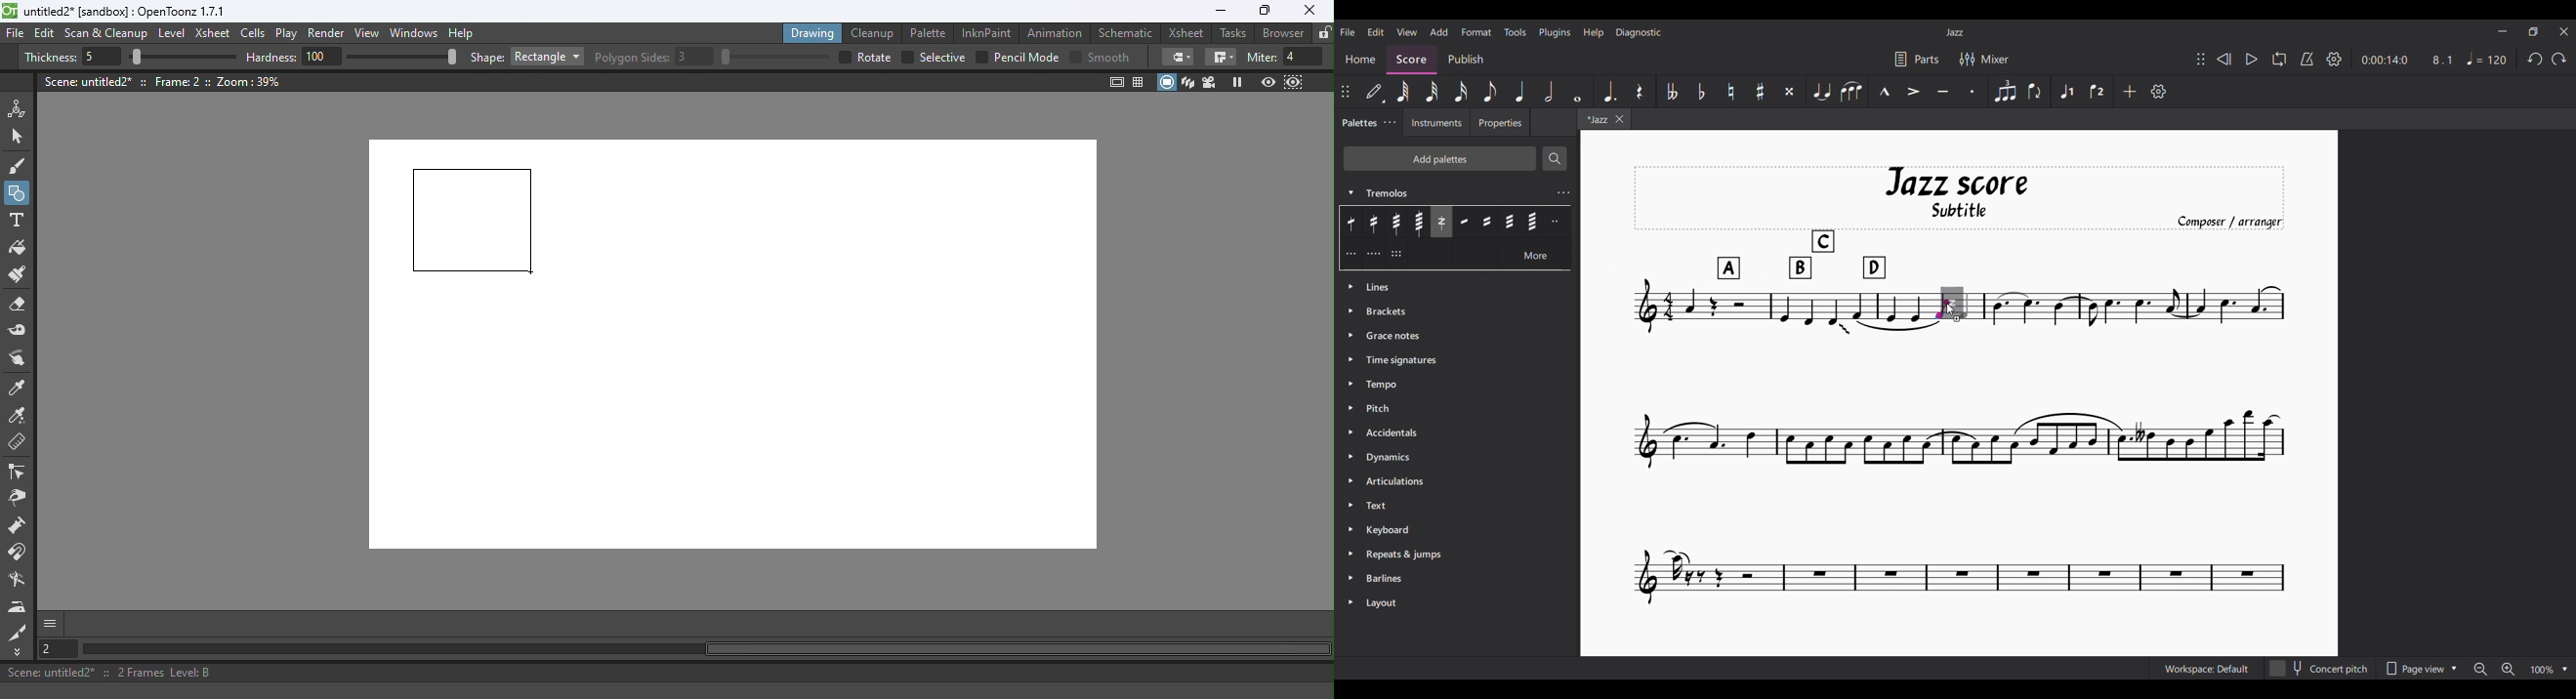  I want to click on Thickness, so click(50, 58).